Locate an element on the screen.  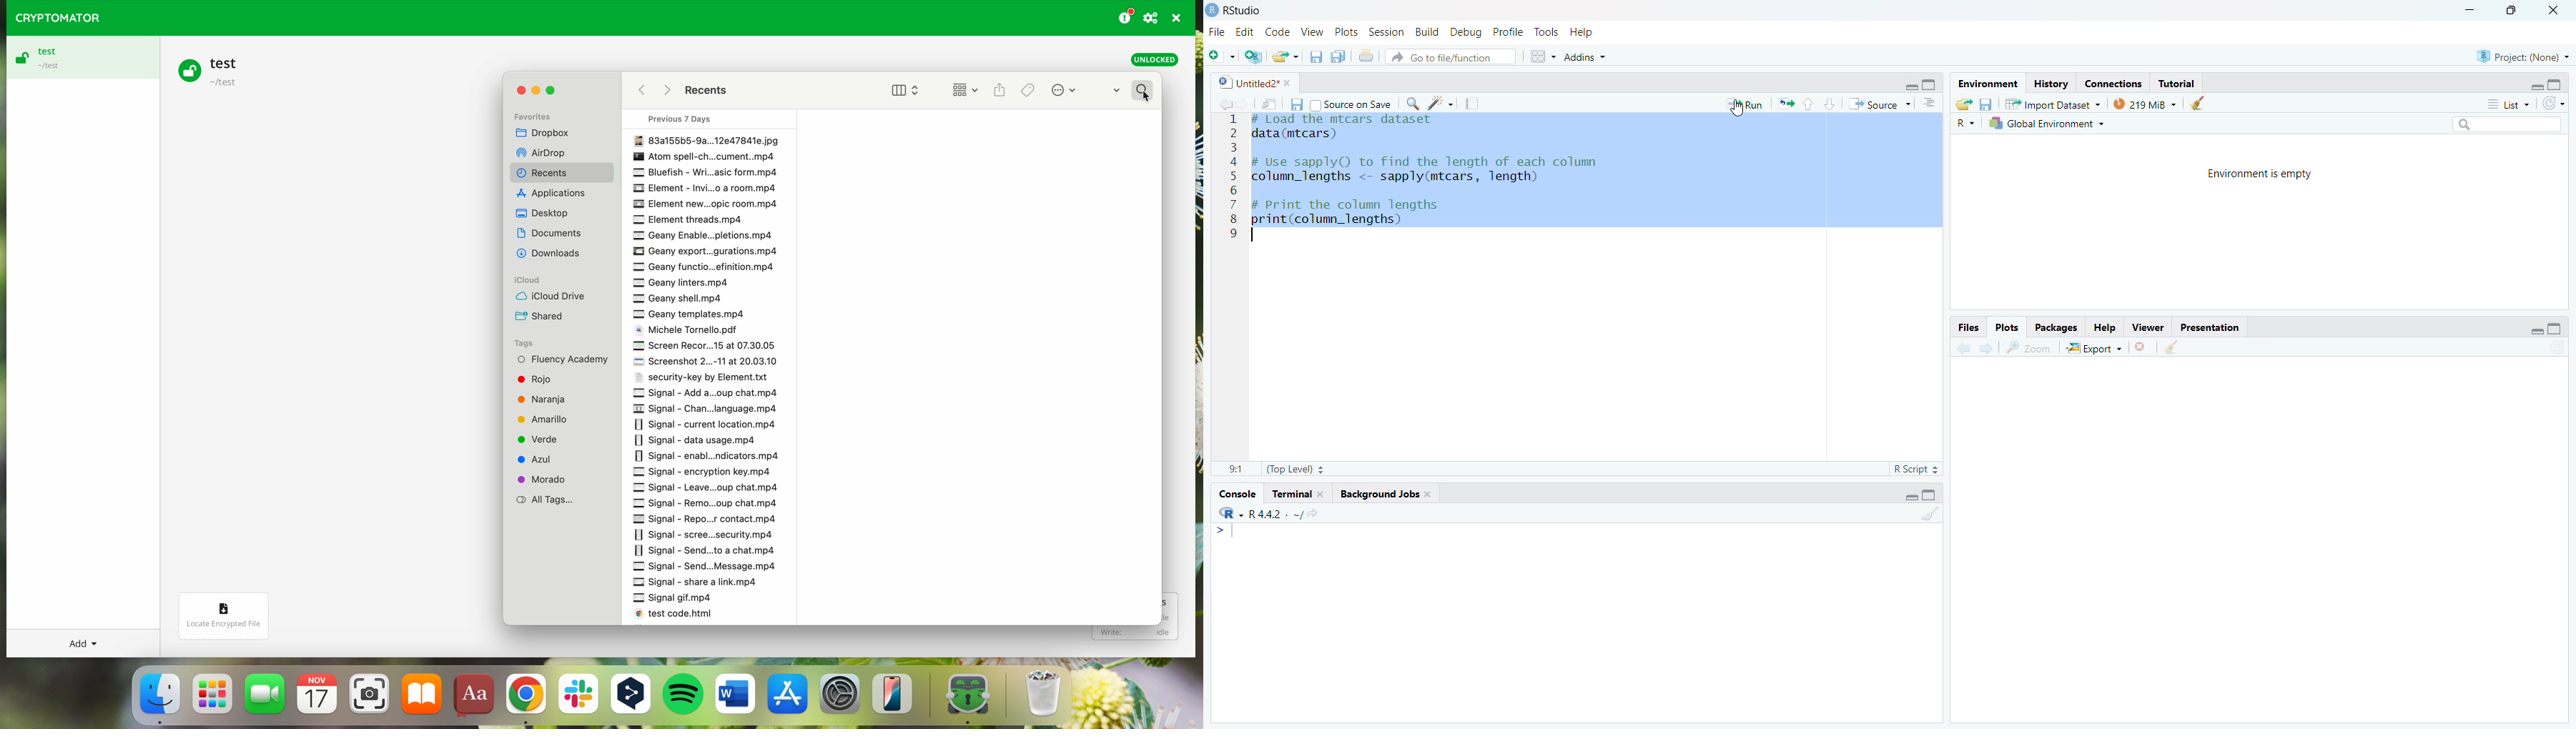
Hide is located at coordinates (1910, 495).